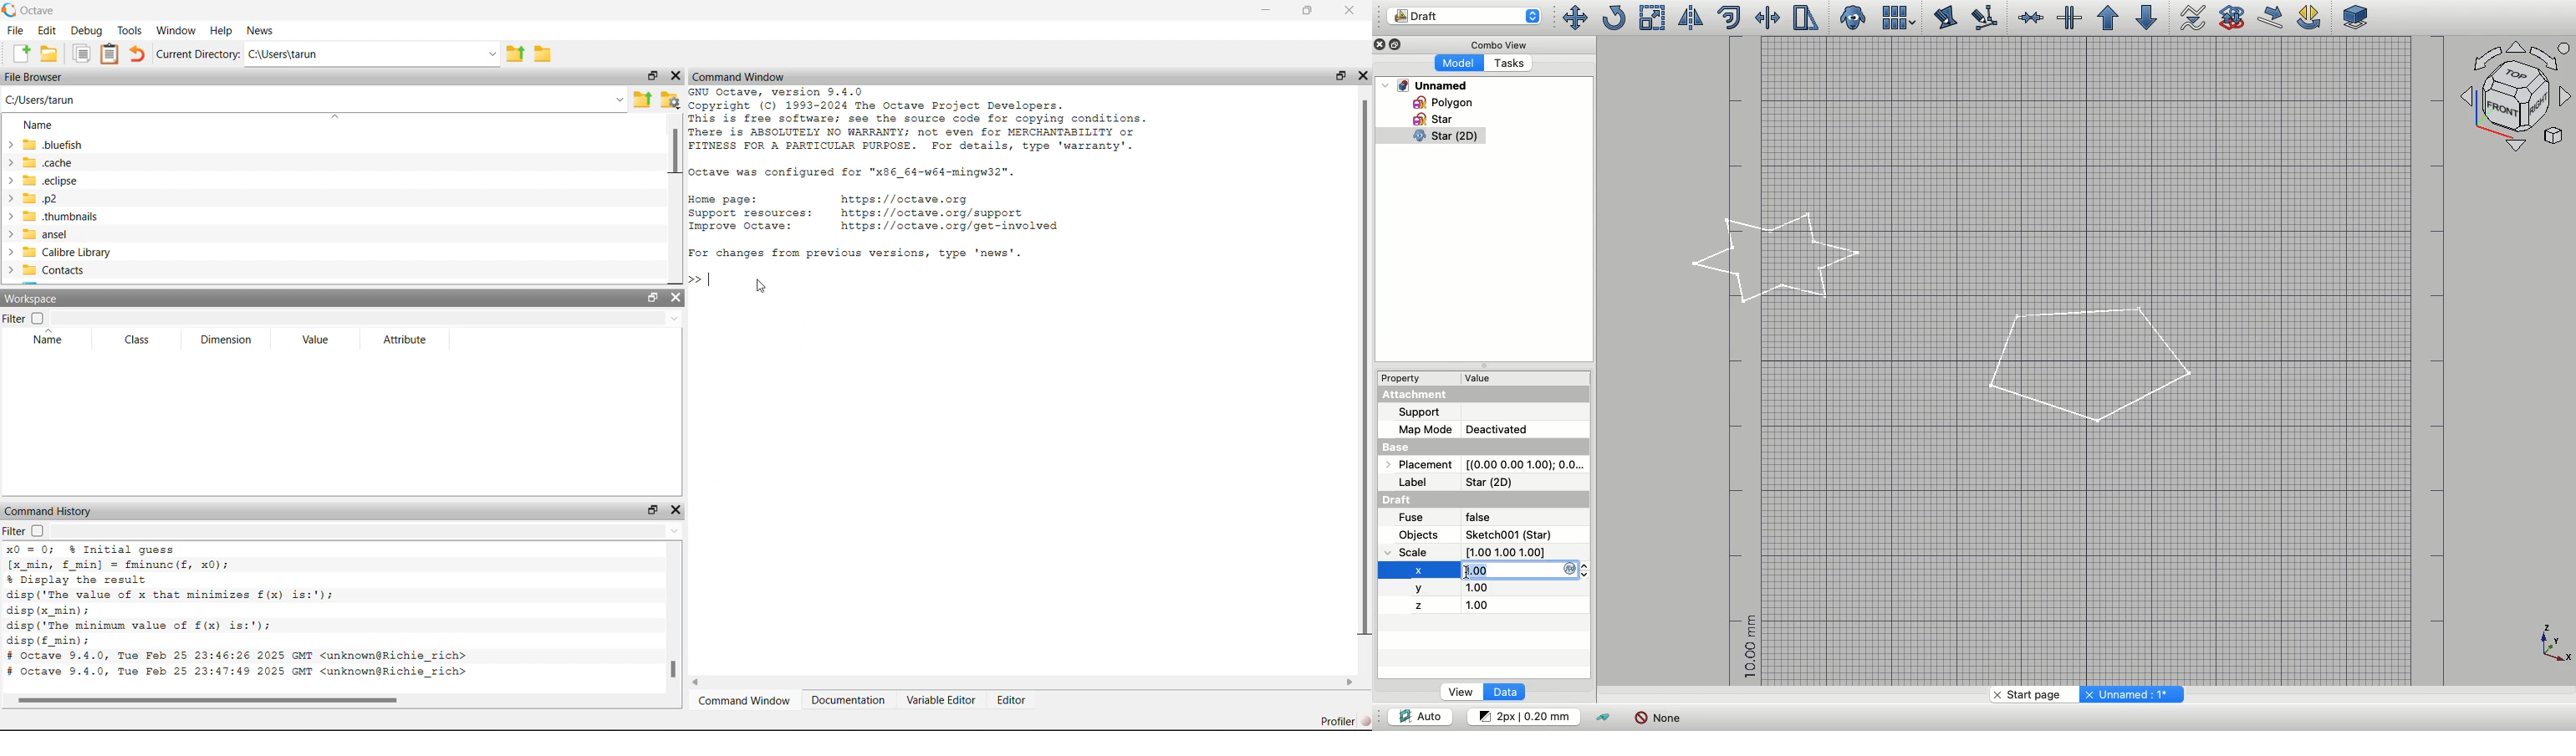 The width and height of the screenshot is (2576, 756). Describe the element at coordinates (1524, 552) in the screenshot. I see `[1.00 1.00 1.00]` at that location.